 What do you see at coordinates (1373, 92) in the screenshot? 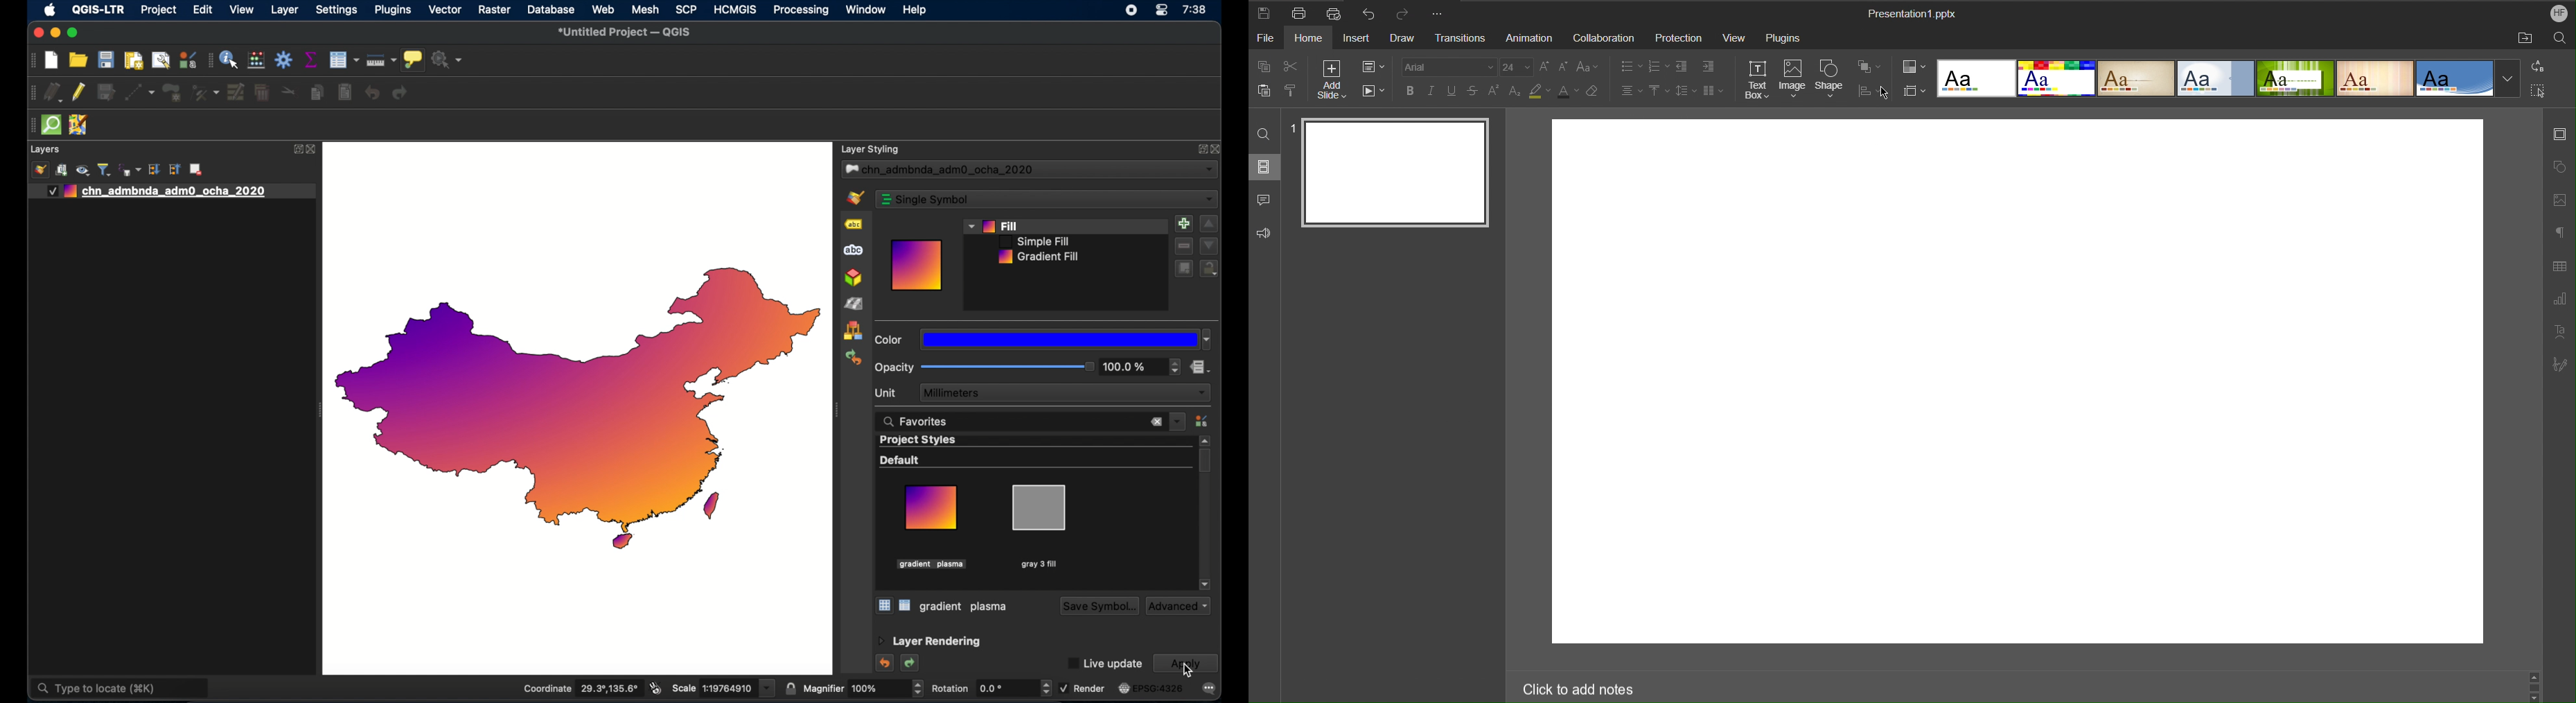
I see `Playback` at bounding box center [1373, 92].